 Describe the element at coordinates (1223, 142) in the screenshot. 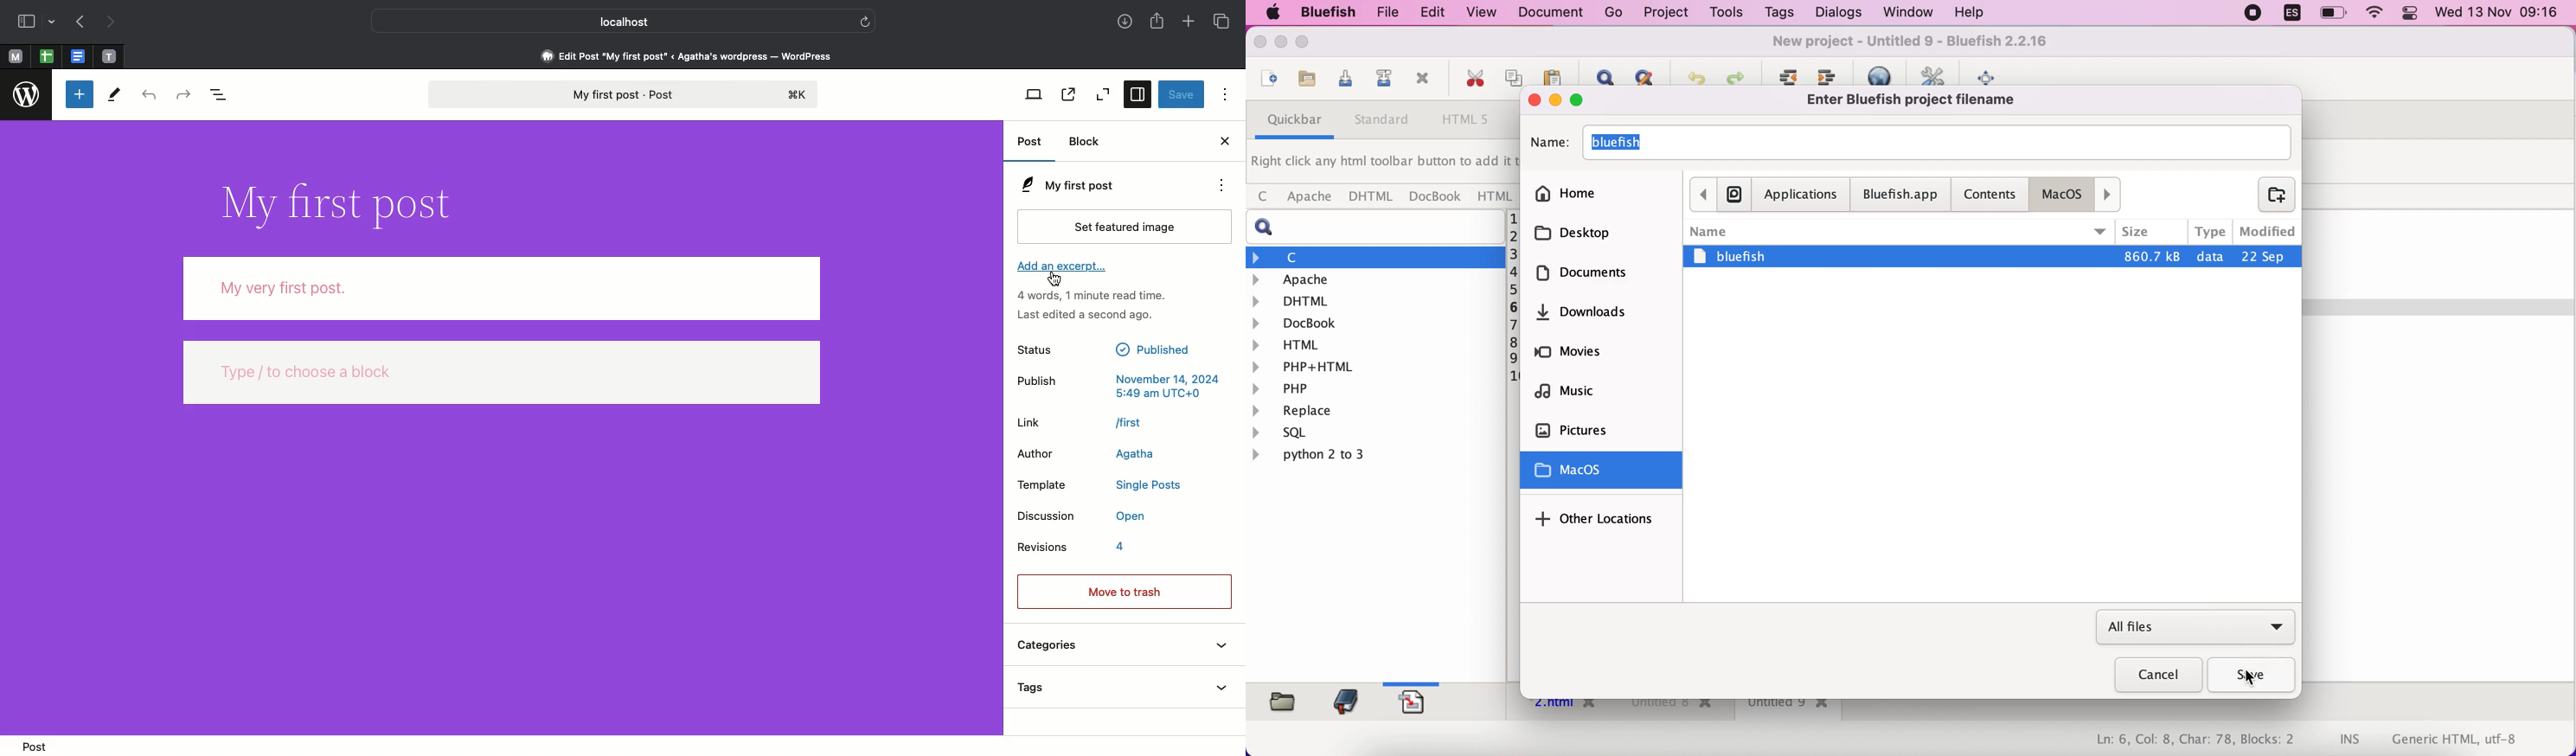

I see `Close` at that location.